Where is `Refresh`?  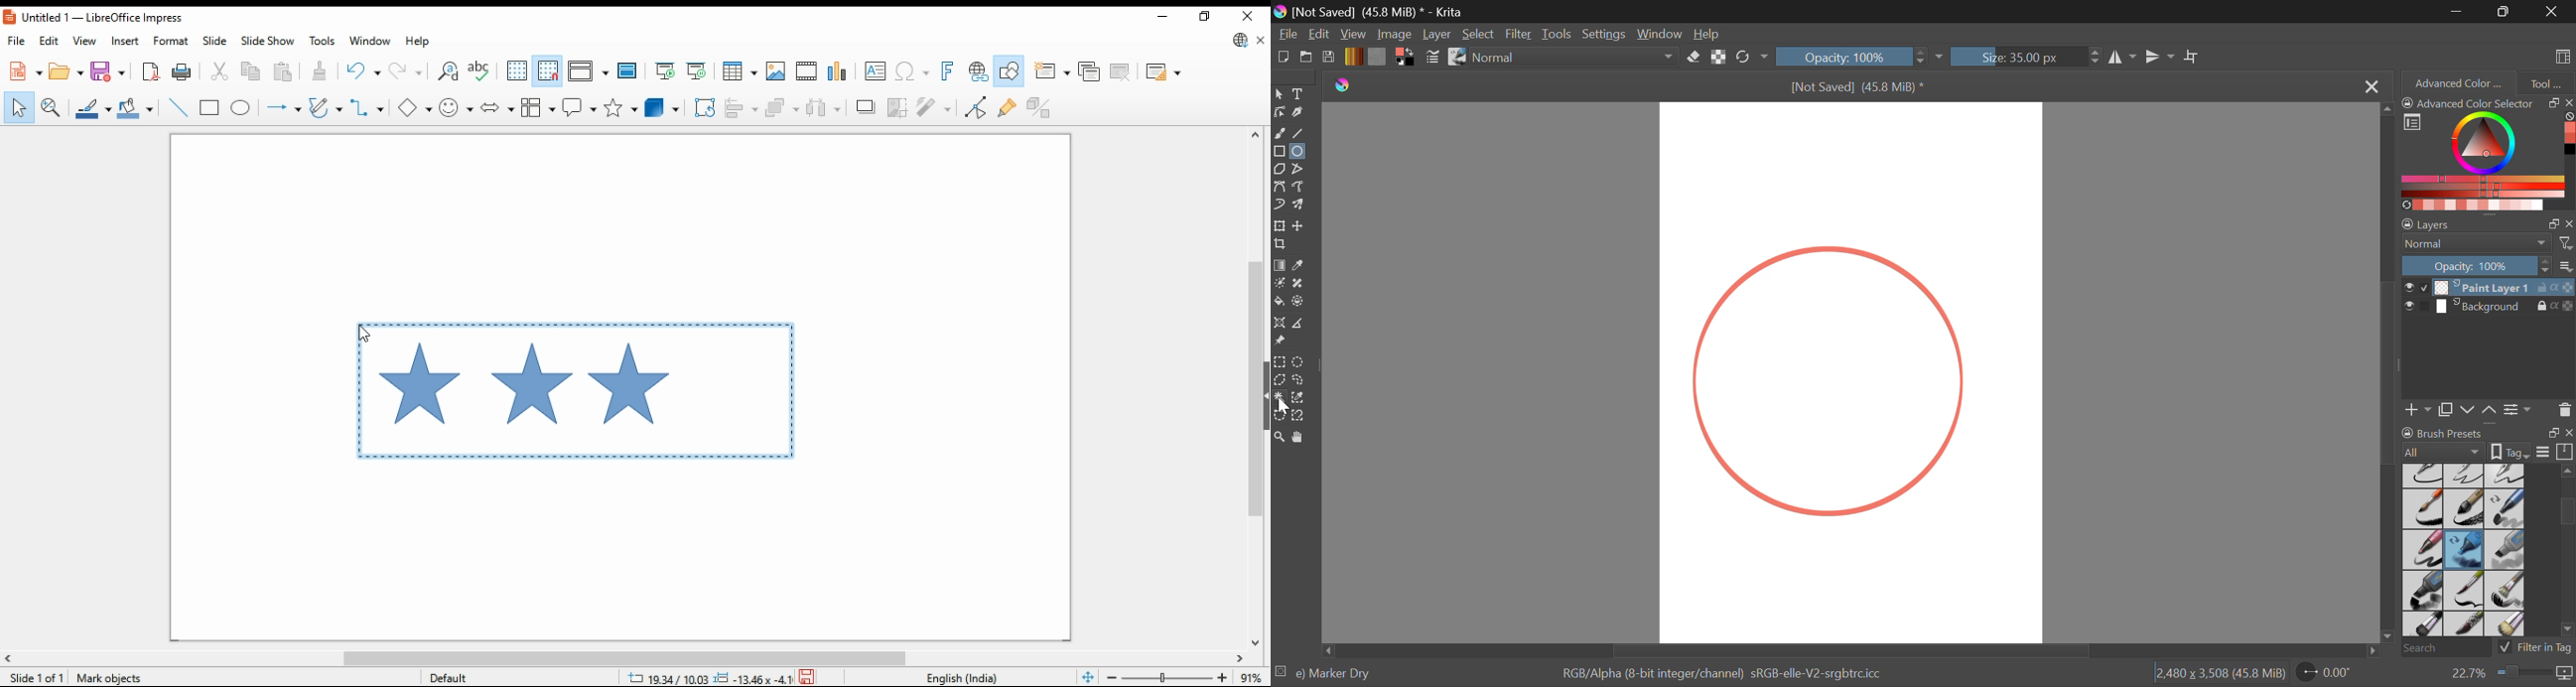 Refresh is located at coordinates (1747, 58).